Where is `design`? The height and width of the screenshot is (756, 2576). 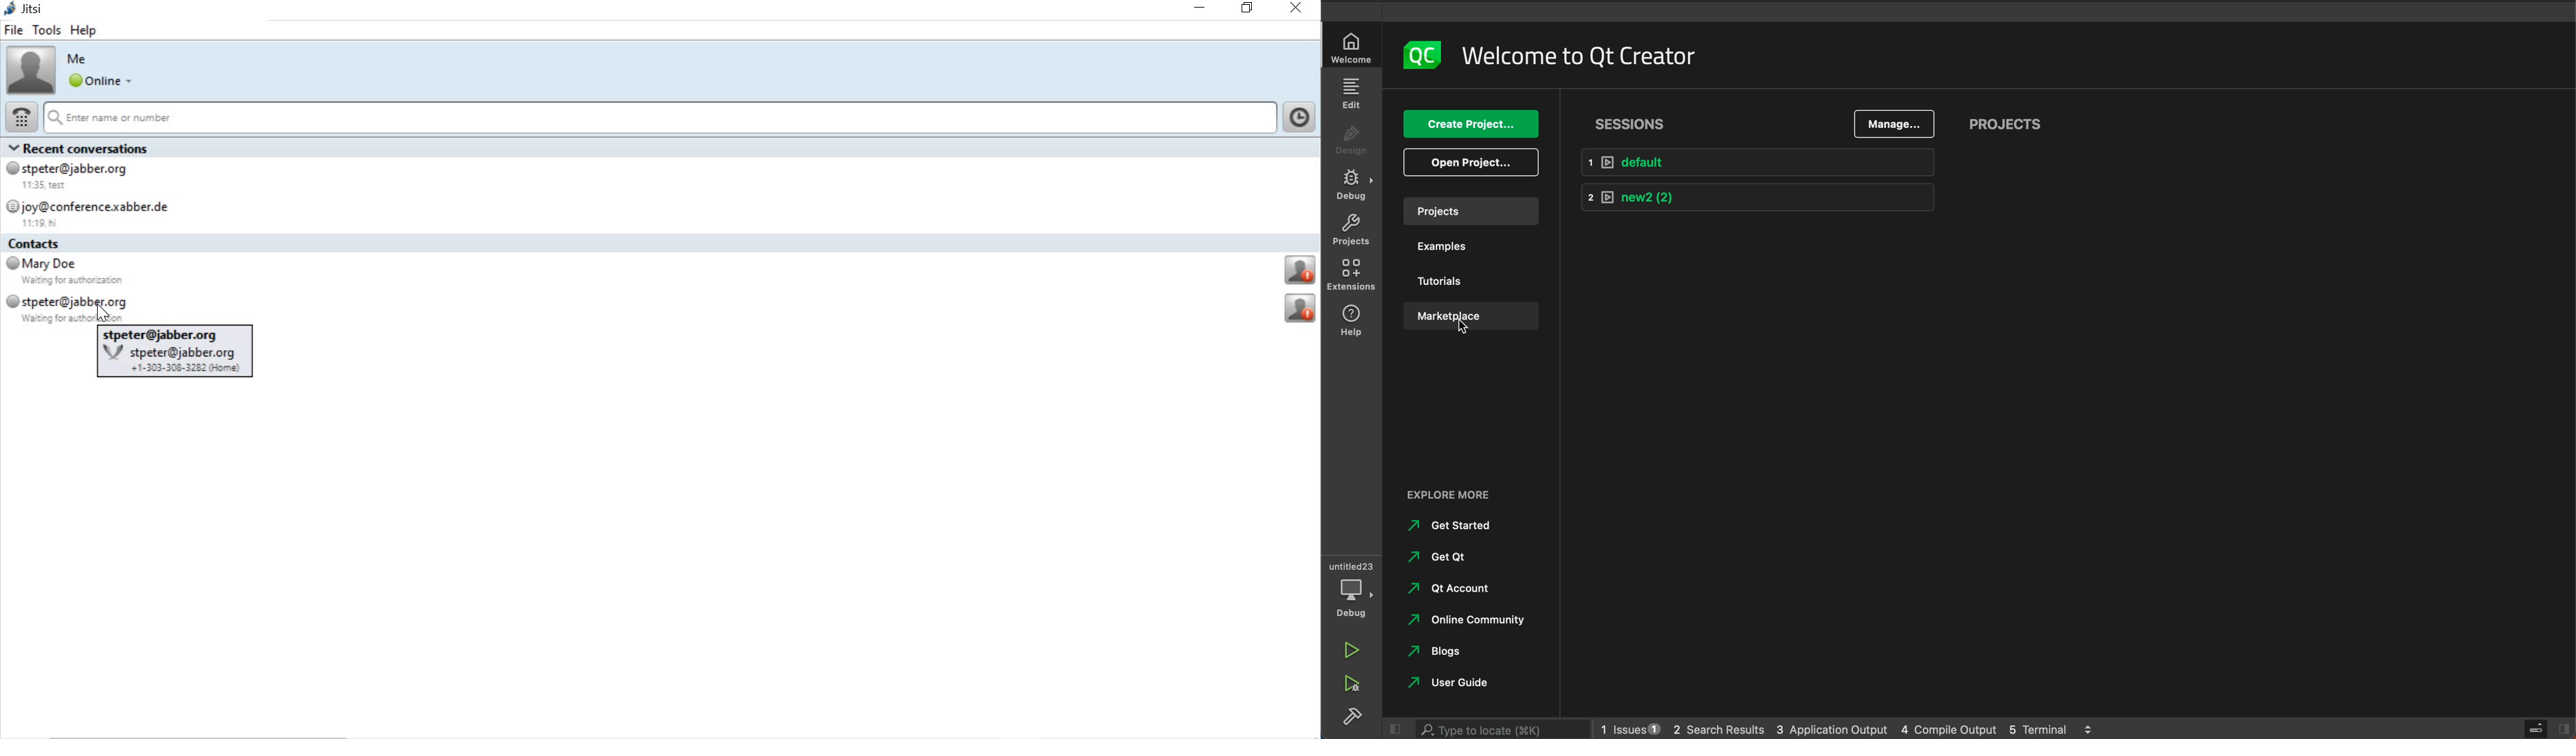 design is located at coordinates (1355, 137).